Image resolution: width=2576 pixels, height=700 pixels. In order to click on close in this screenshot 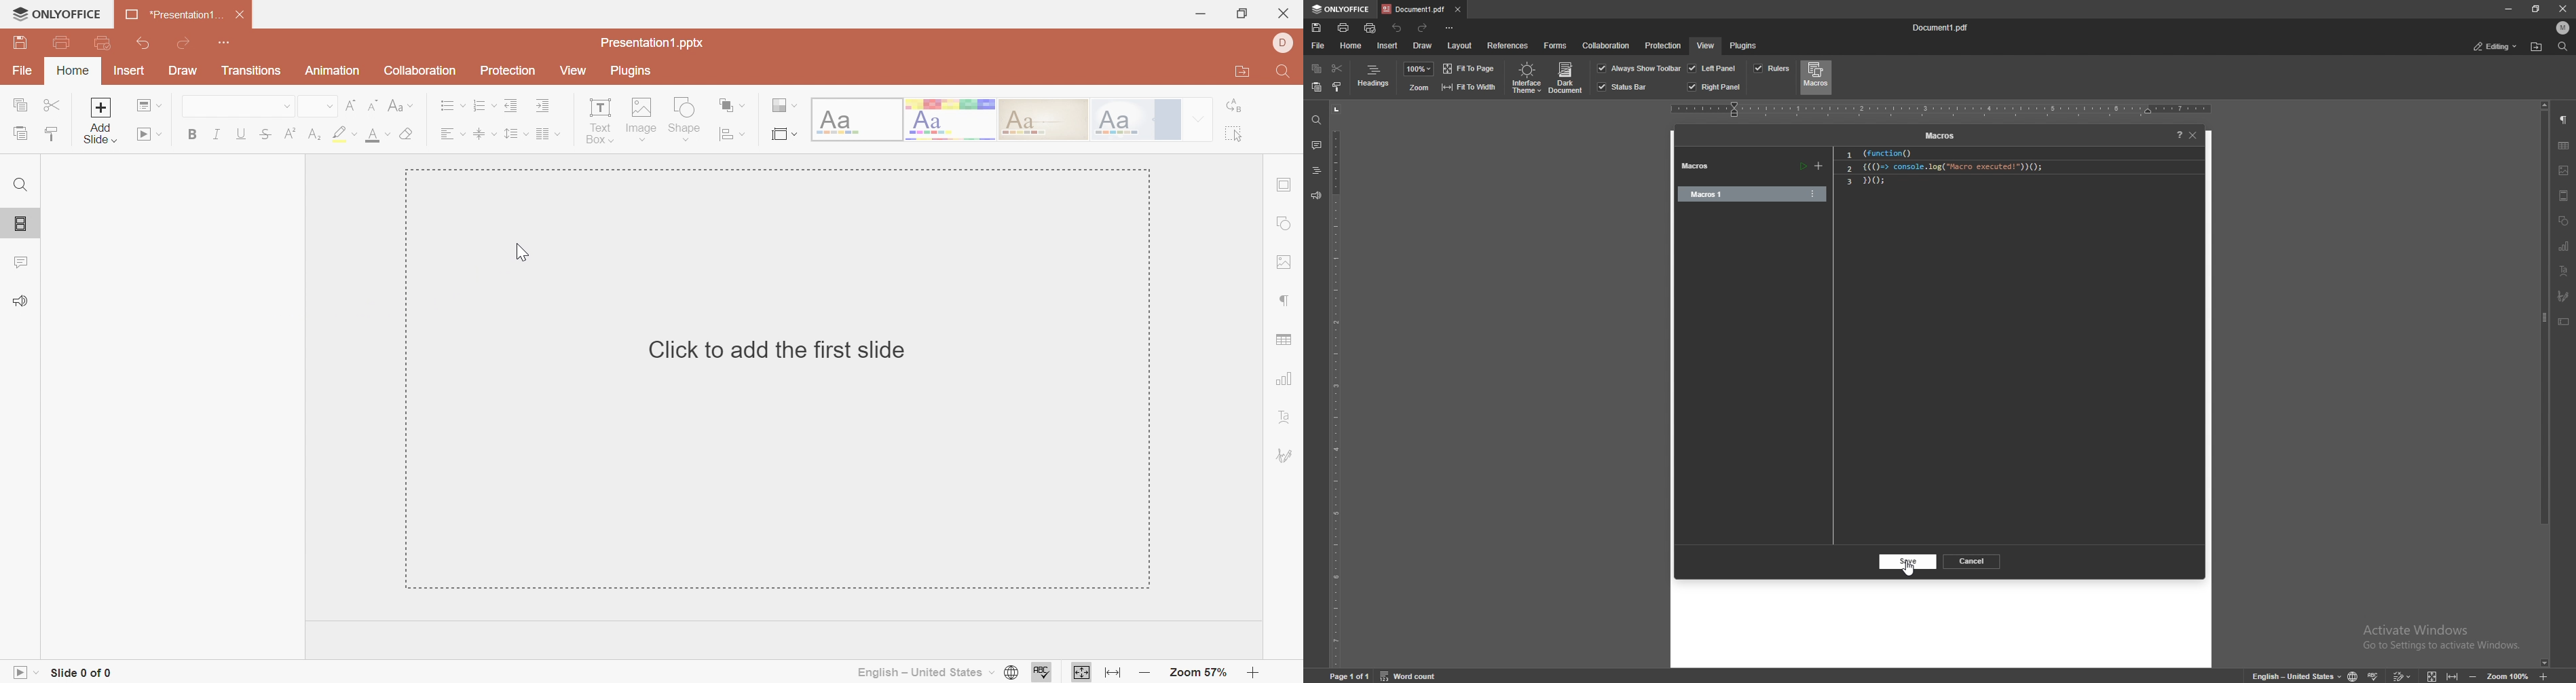, I will do `click(2566, 9)`.